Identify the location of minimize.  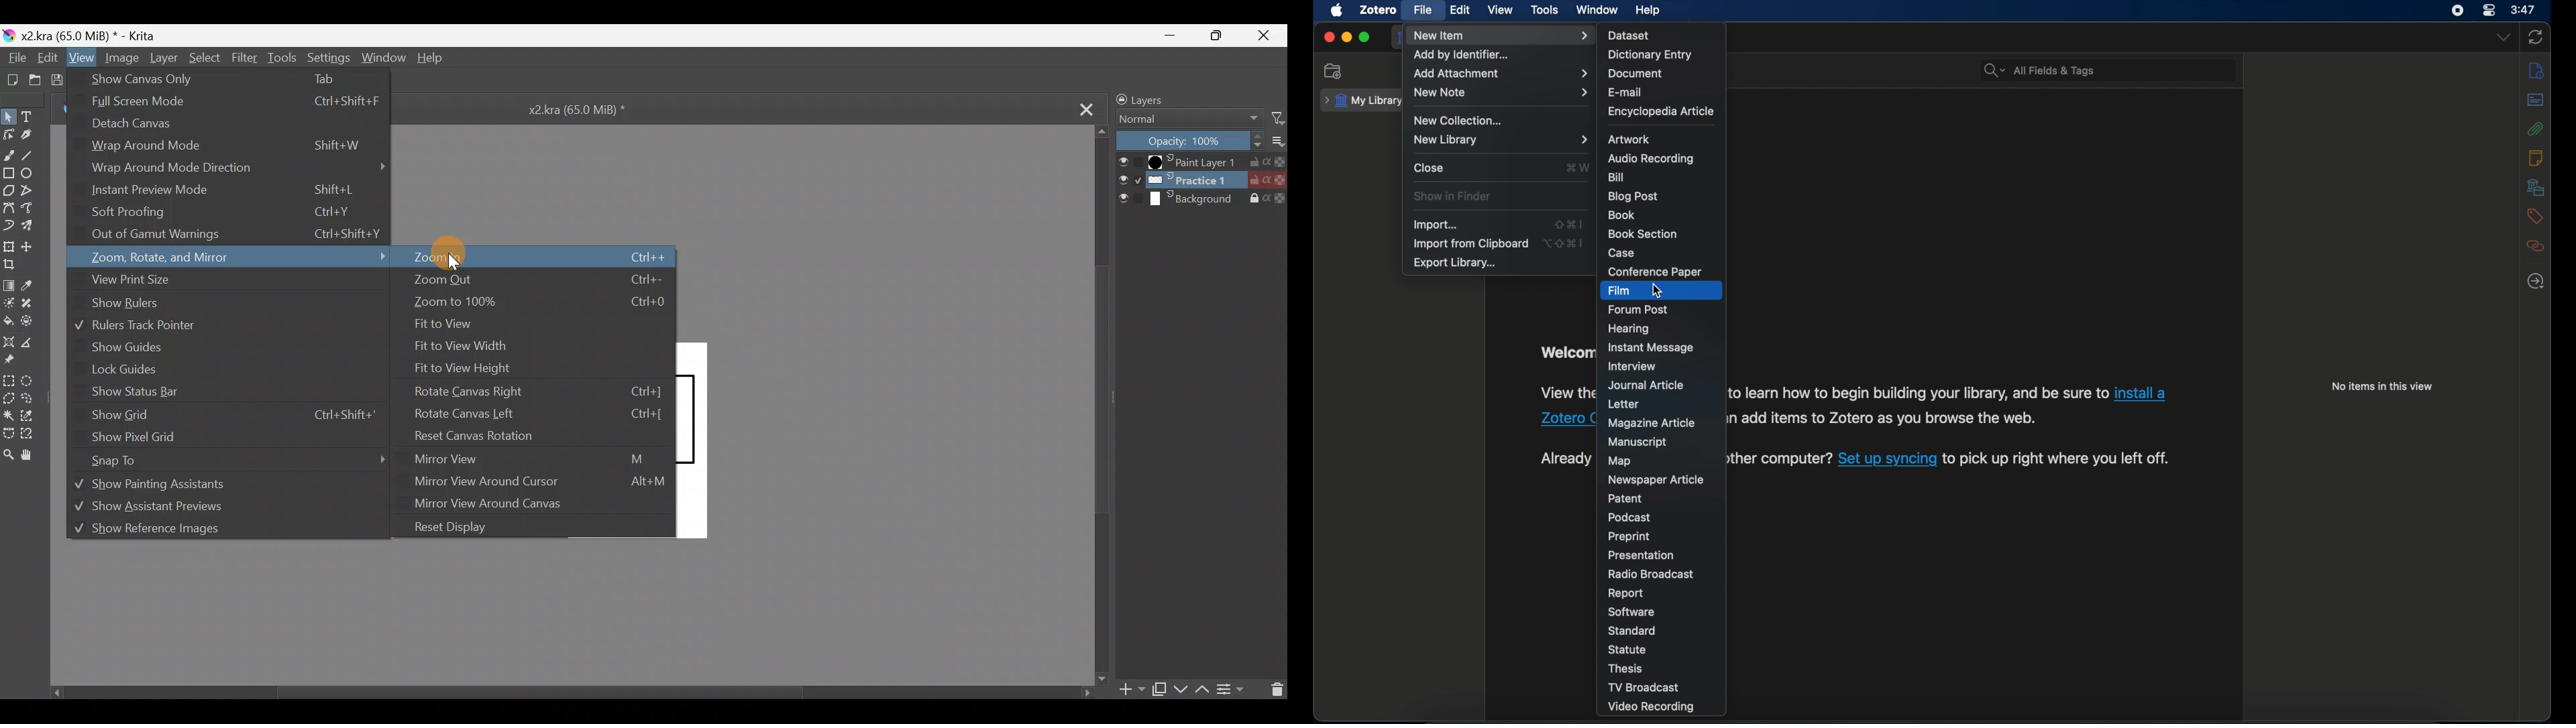
(1346, 37).